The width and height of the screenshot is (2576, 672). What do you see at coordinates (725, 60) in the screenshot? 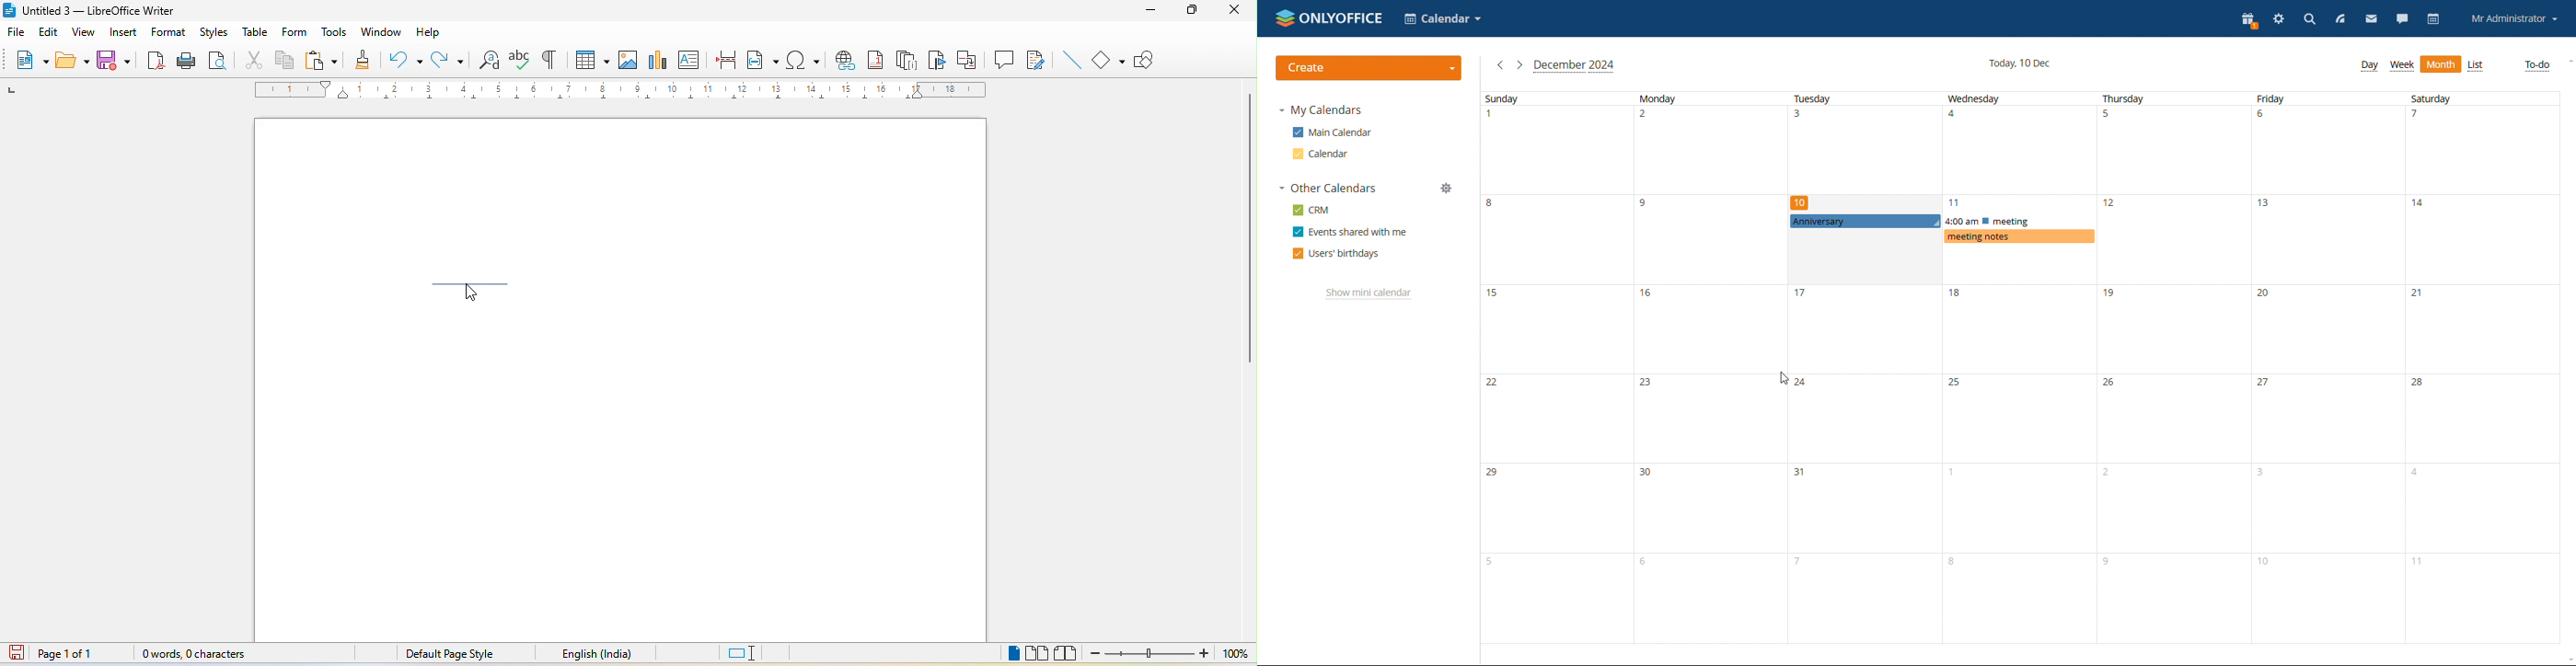
I see `page break` at bounding box center [725, 60].